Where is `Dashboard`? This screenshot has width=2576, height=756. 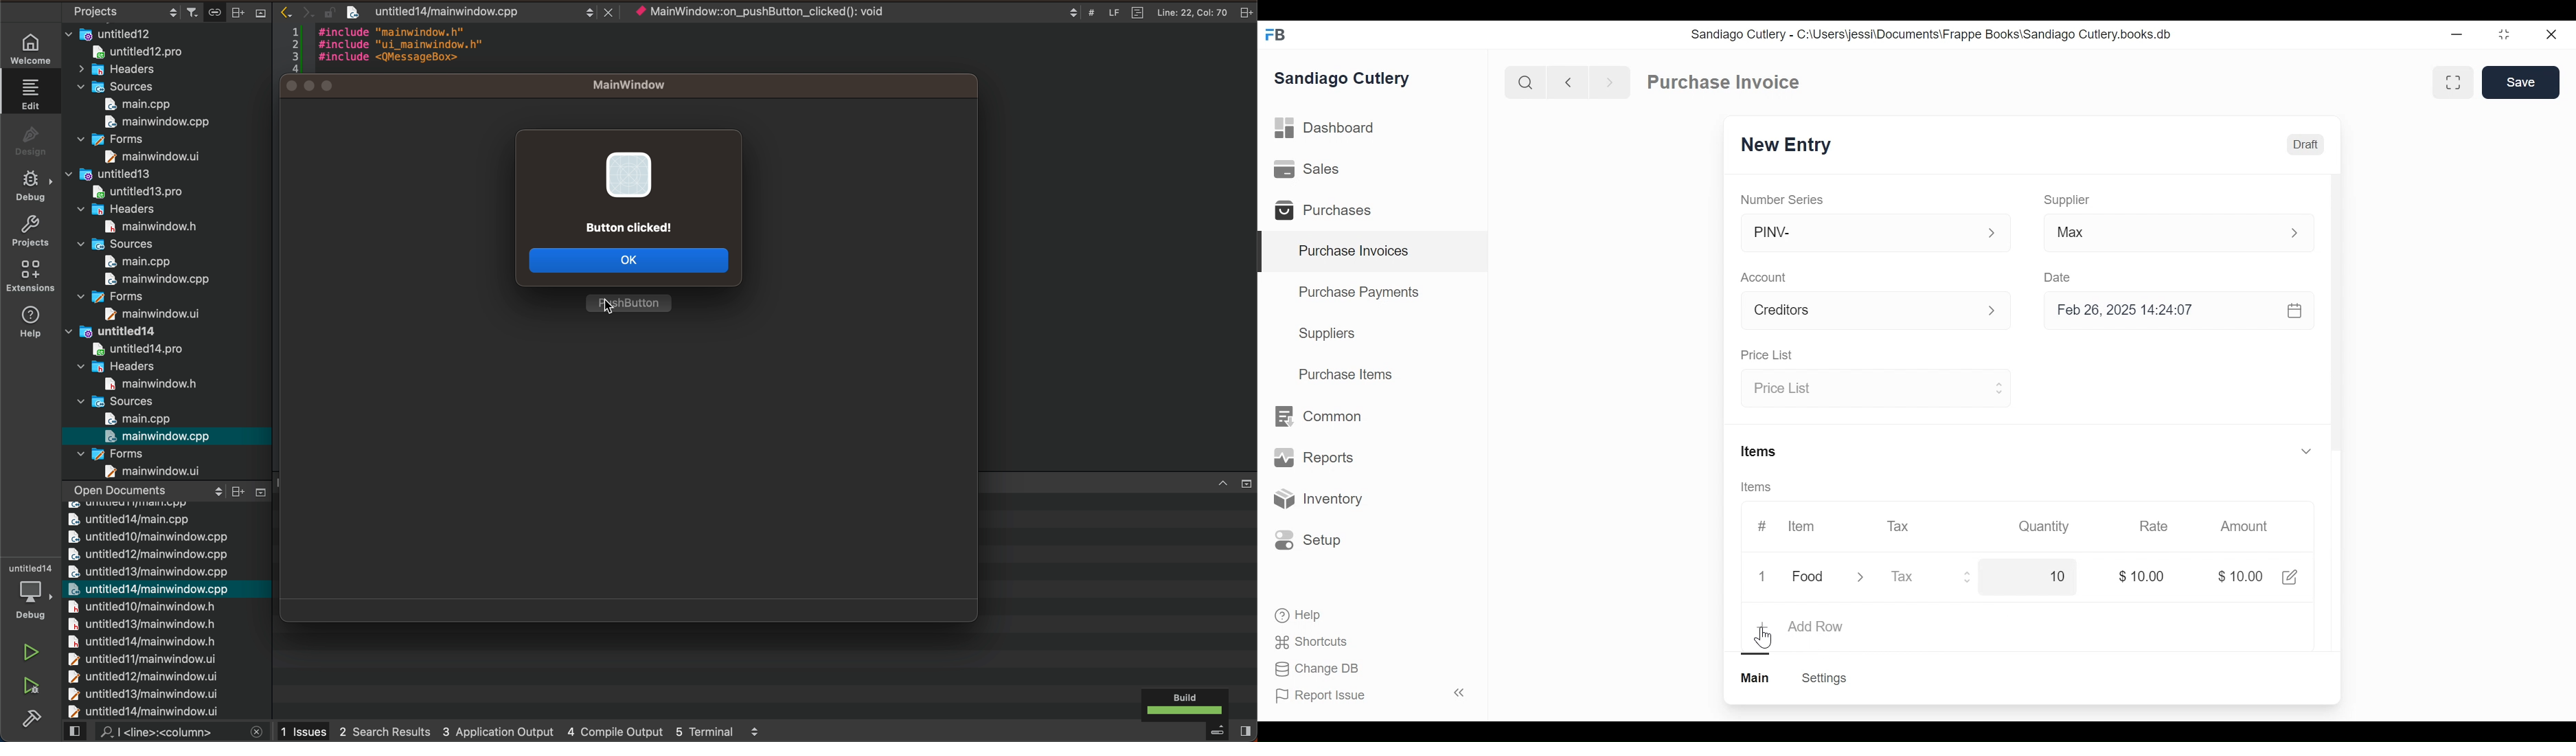 Dashboard is located at coordinates (1326, 128).